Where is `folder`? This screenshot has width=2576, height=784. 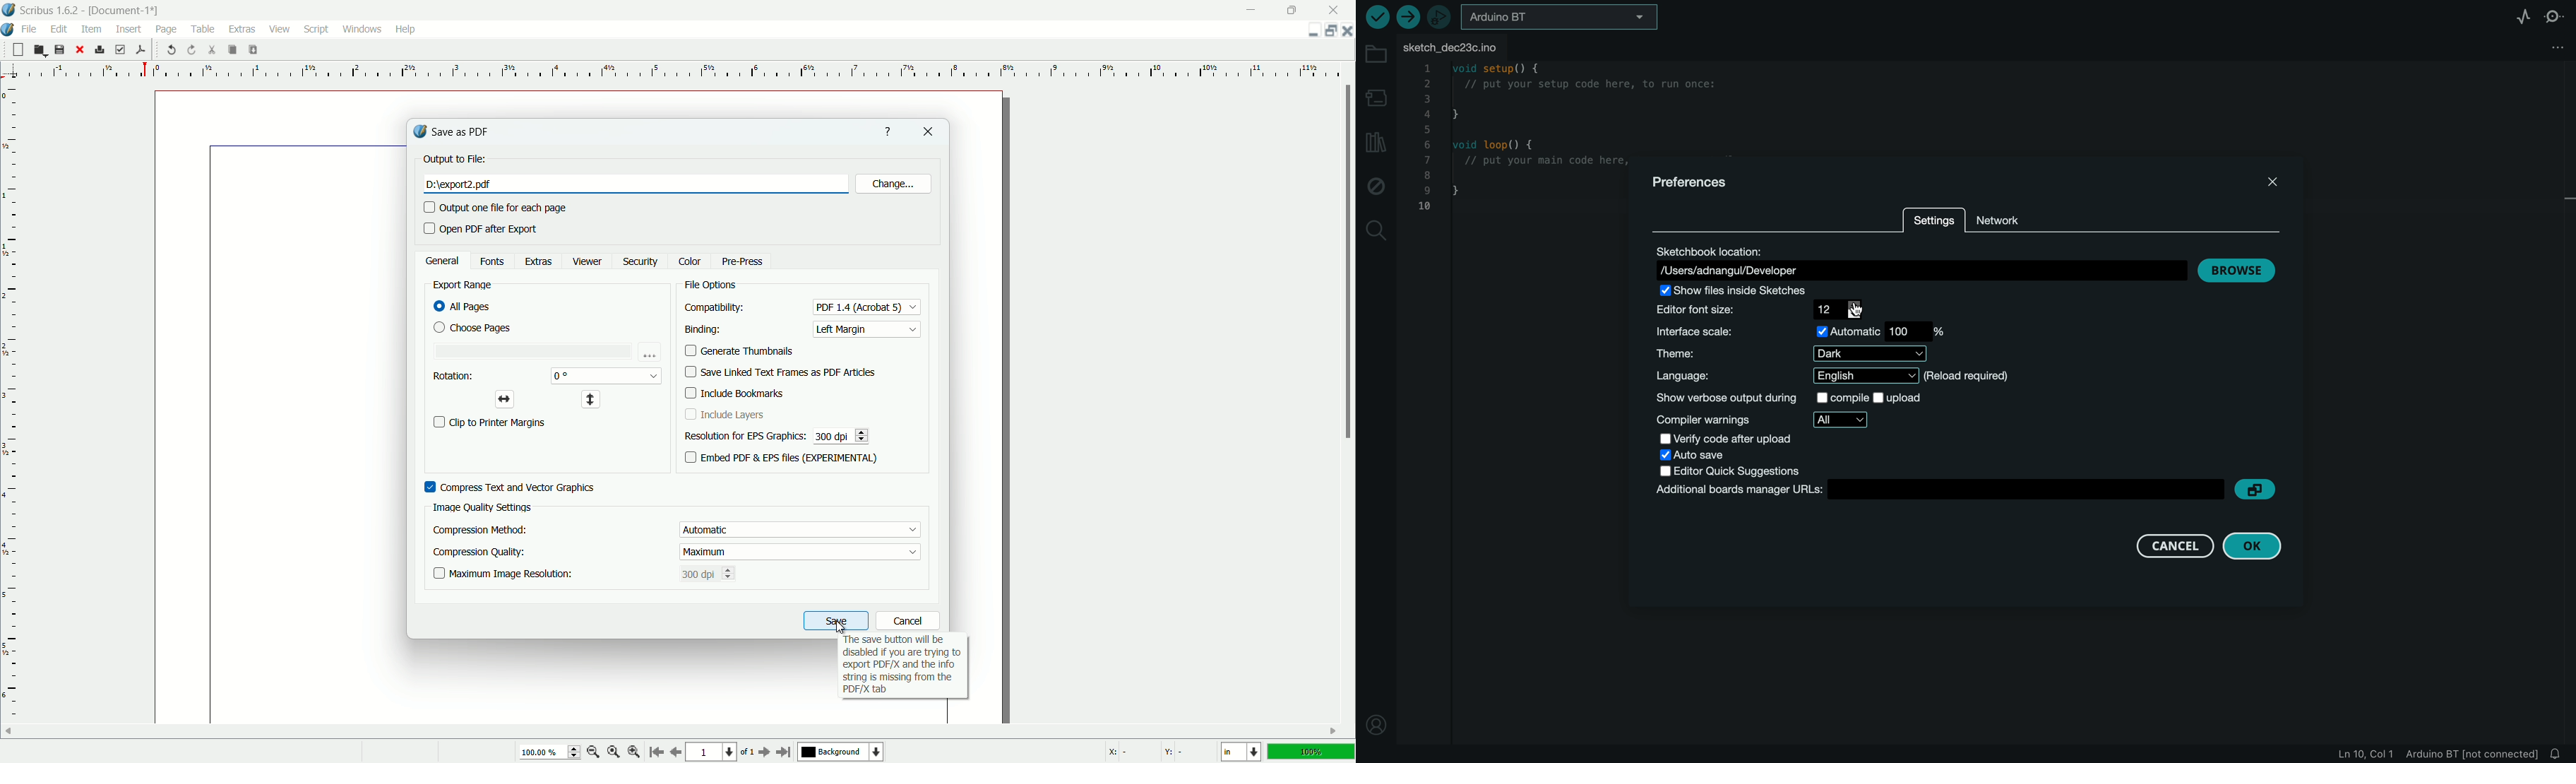 folder is located at coordinates (1373, 49).